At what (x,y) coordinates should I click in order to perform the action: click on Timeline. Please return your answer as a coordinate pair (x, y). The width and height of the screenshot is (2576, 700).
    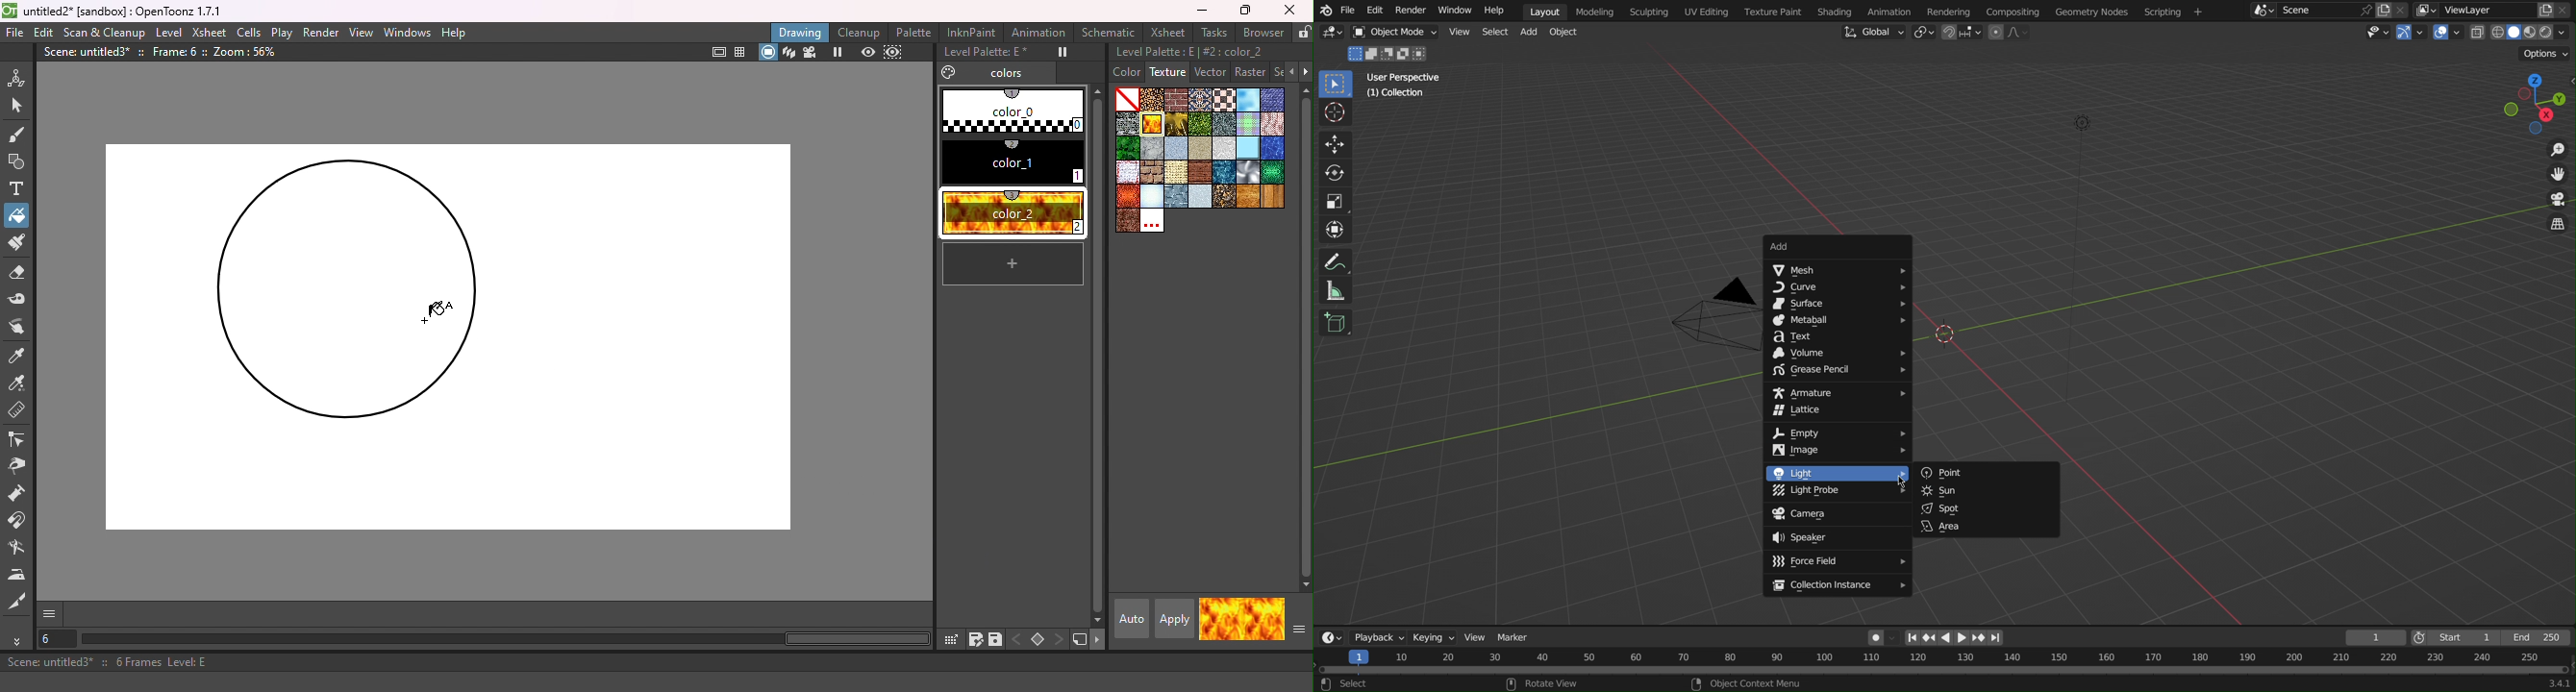
    Looking at the image, I should click on (1945, 662).